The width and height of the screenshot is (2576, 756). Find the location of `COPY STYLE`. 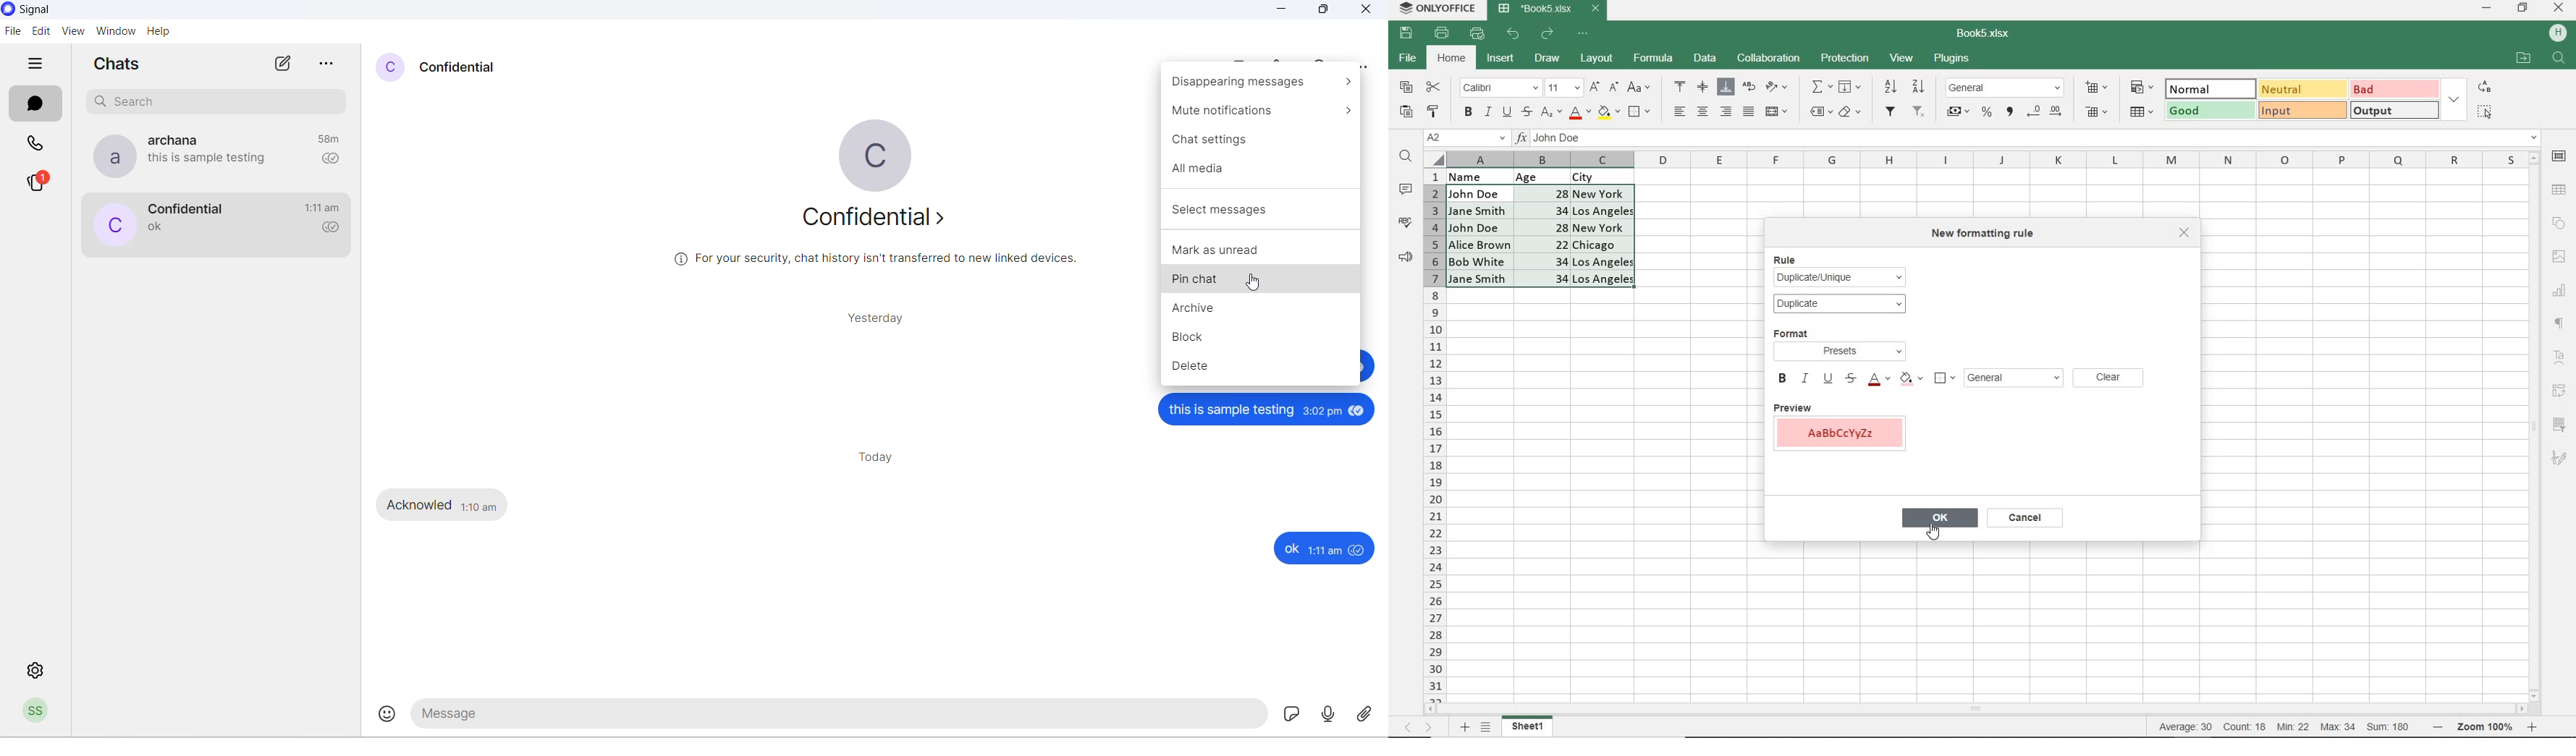

COPY STYLE is located at coordinates (1434, 110).